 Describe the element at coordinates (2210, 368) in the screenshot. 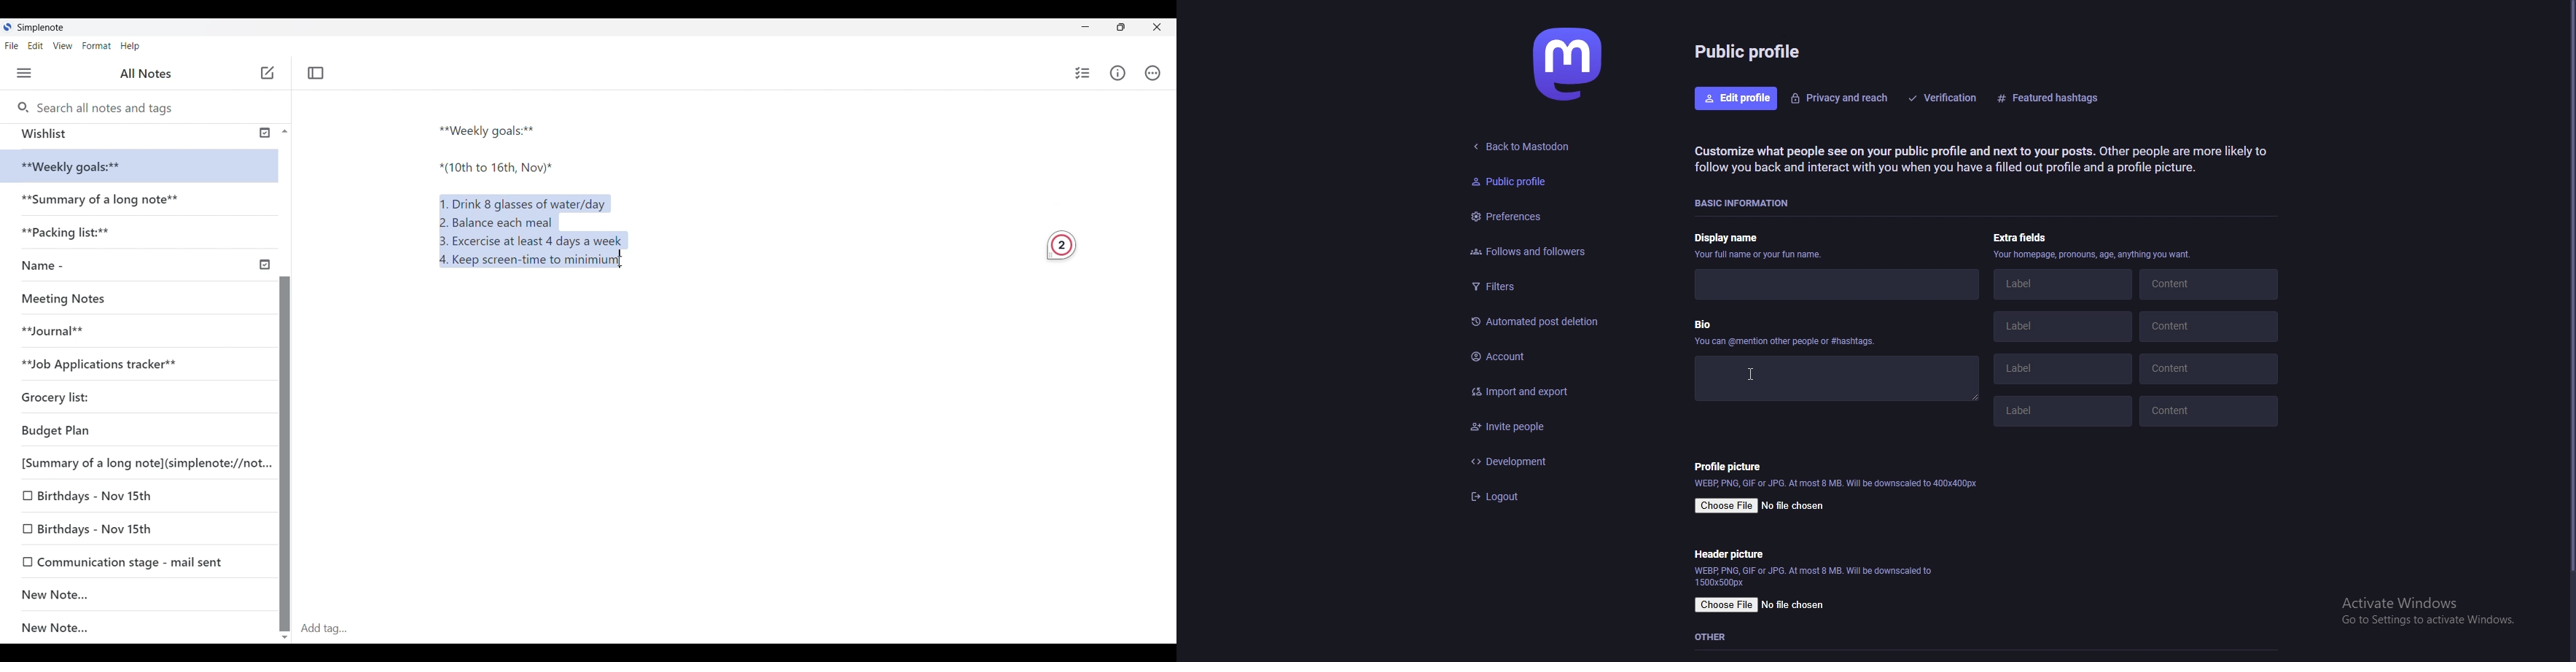

I see `content` at that location.